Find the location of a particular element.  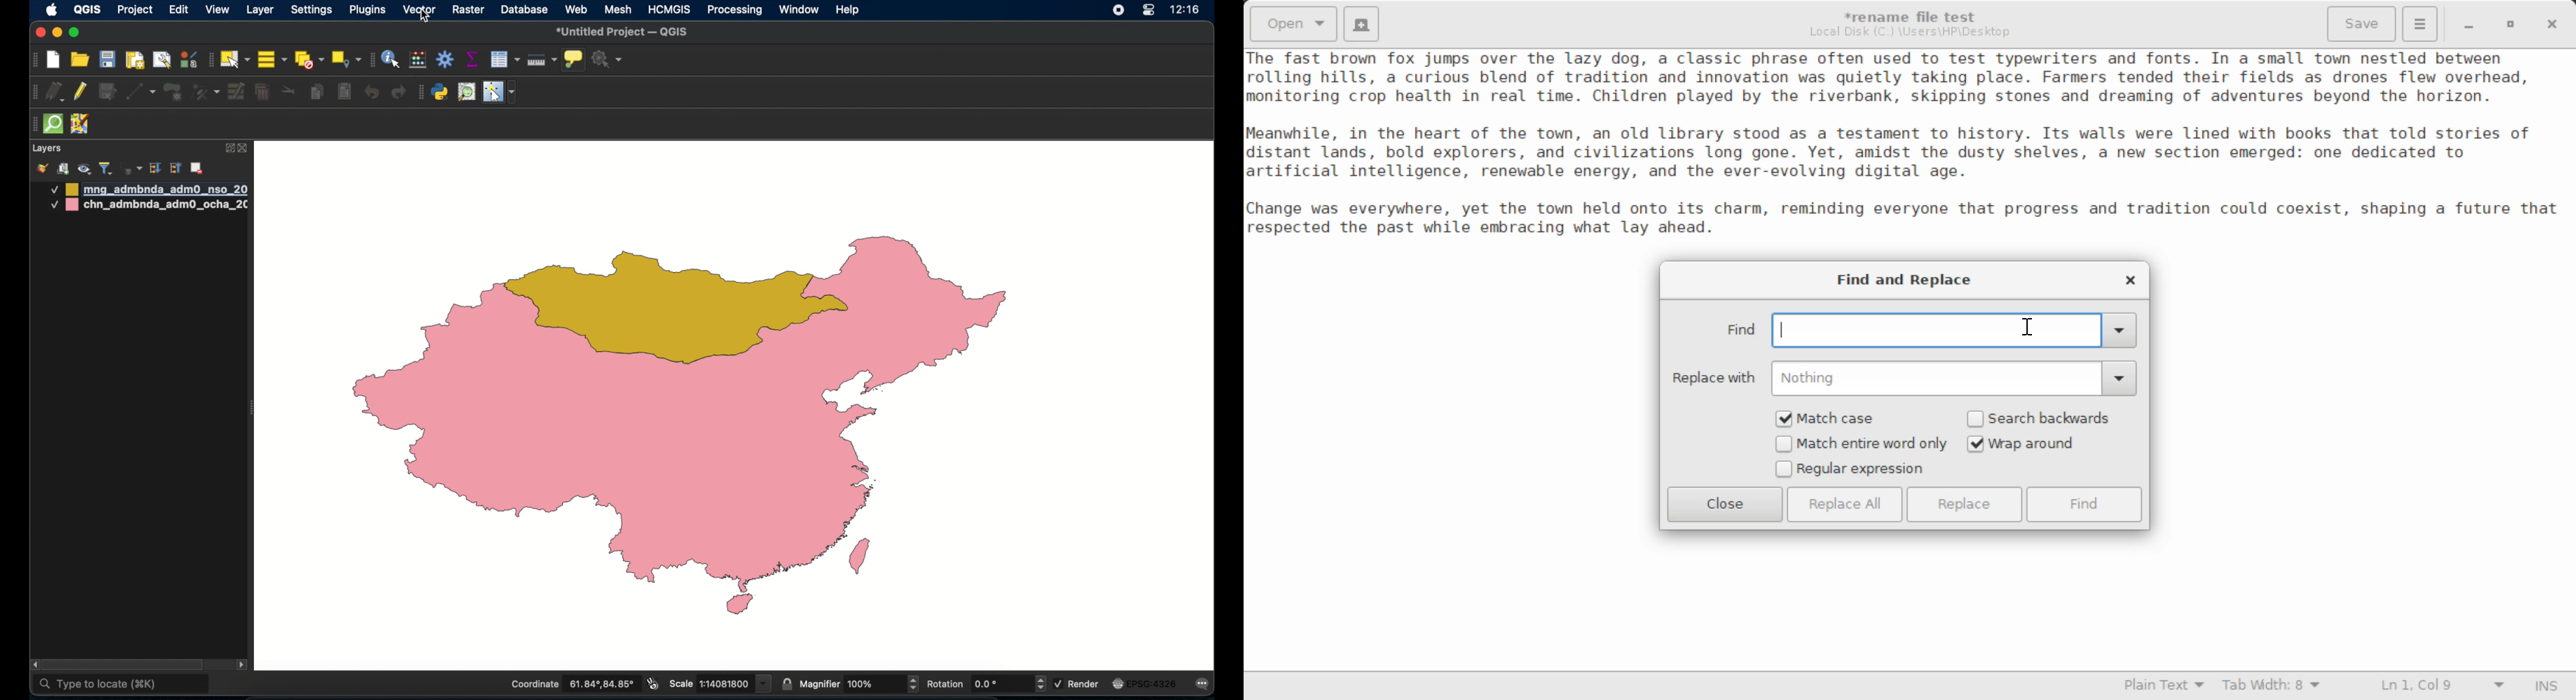

Ihe Tast brown Tox jumps over the lazy dog, a classic phrase often used to test typewriters and fonts. In a small town nestled between
rolling hills, a curious blend of tradition and innovation was quietly taking place. Farmers tended their fields as drones flew overhead,
nonitoring crop health in real time. Children played by the riverbank, skipping stones and dreaming of adventures beyond the horizon.
leanwhile, in the heart of the town, an old library stood as a testament to history. Its walls were lined with books that told stories of
iistant lands, bold explorers, and civilizations long gone. Yet, amidst the dusty shelves, a new section emerged: one dedicated to
artificial intelligence, renewable energy, and the ever-evolving digital age.

“hange was everywhere, yet the town held onto its charm, reminding everyone that progress and tradition could coexist, shaping a future that
respected the past while embracing what lay ahead. is located at coordinates (1910, 146).